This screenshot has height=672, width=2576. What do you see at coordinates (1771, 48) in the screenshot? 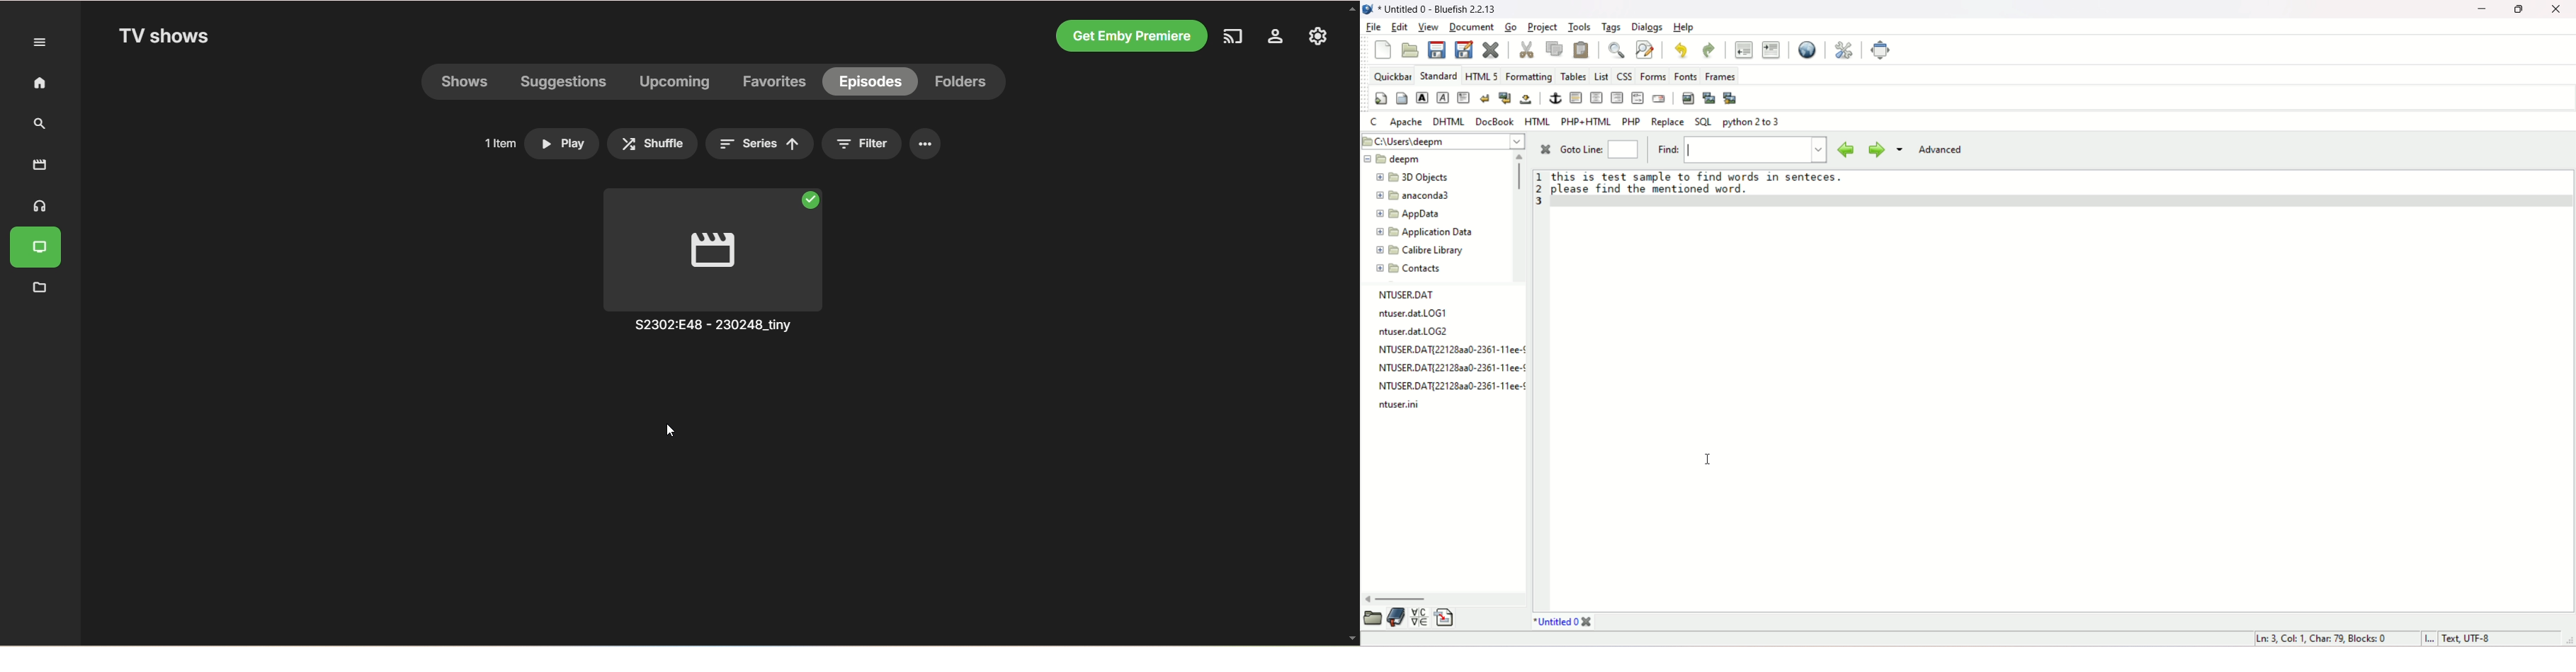
I see `indent` at bounding box center [1771, 48].